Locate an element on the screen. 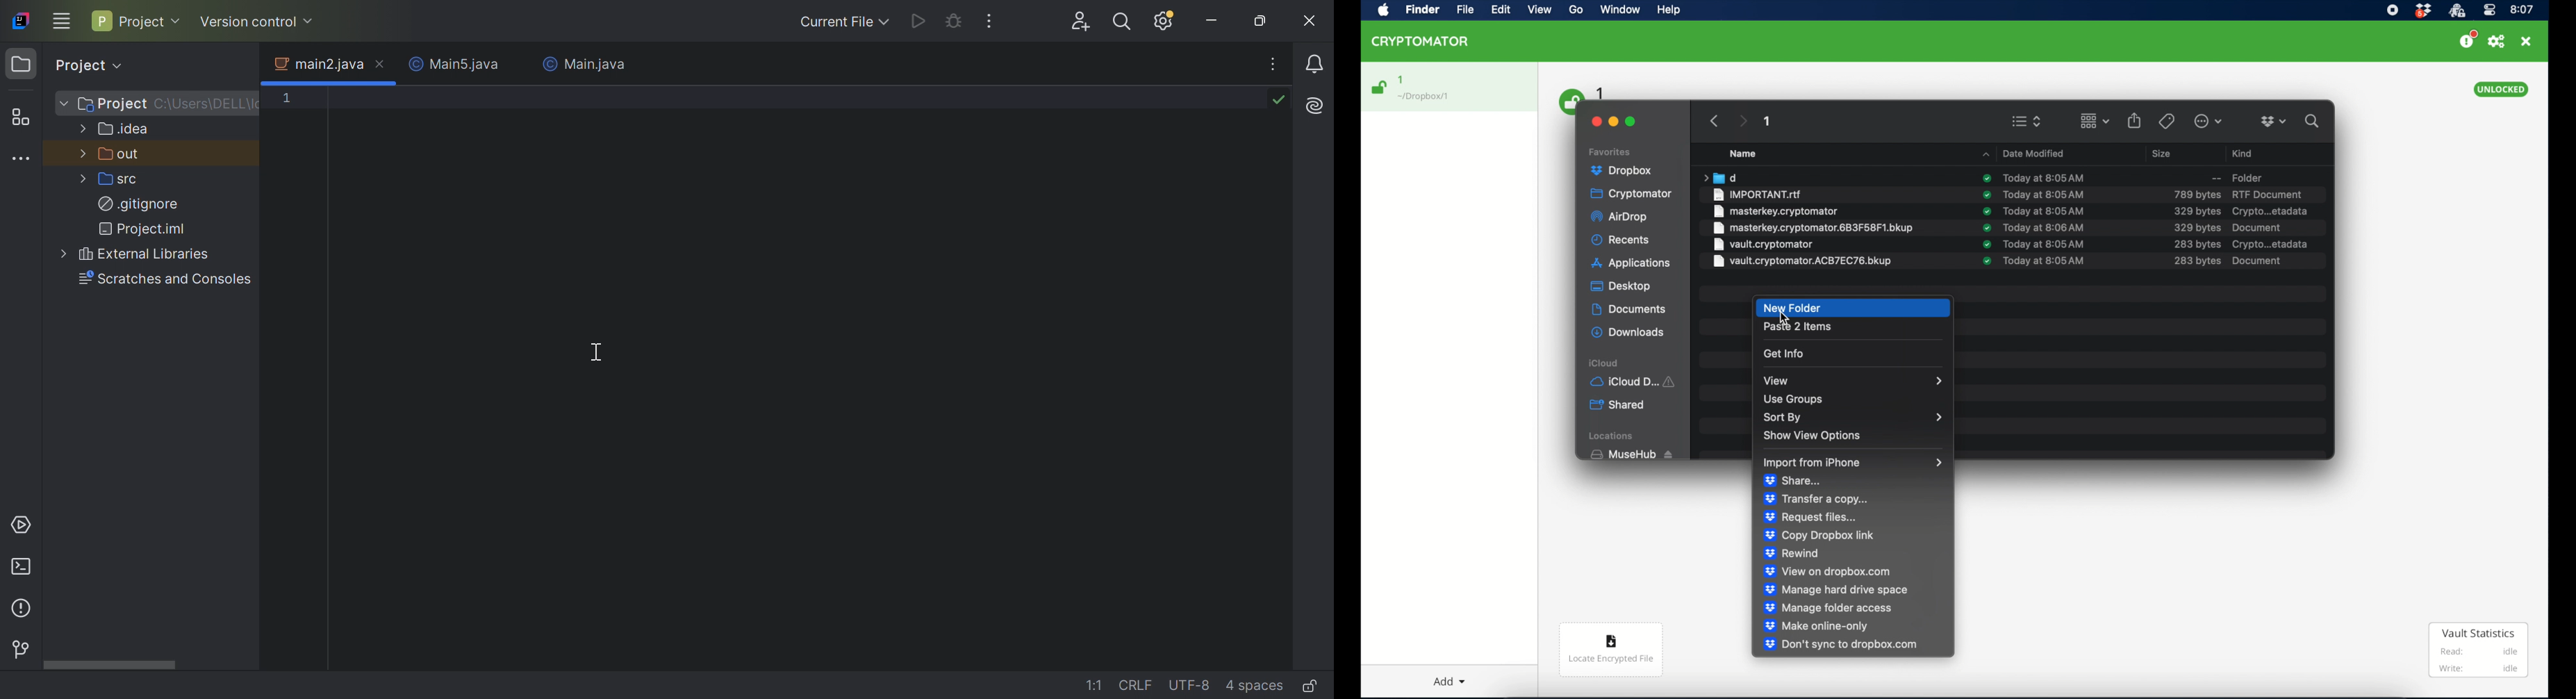  1 Dropbox/1 is located at coordinates (1432, 89).